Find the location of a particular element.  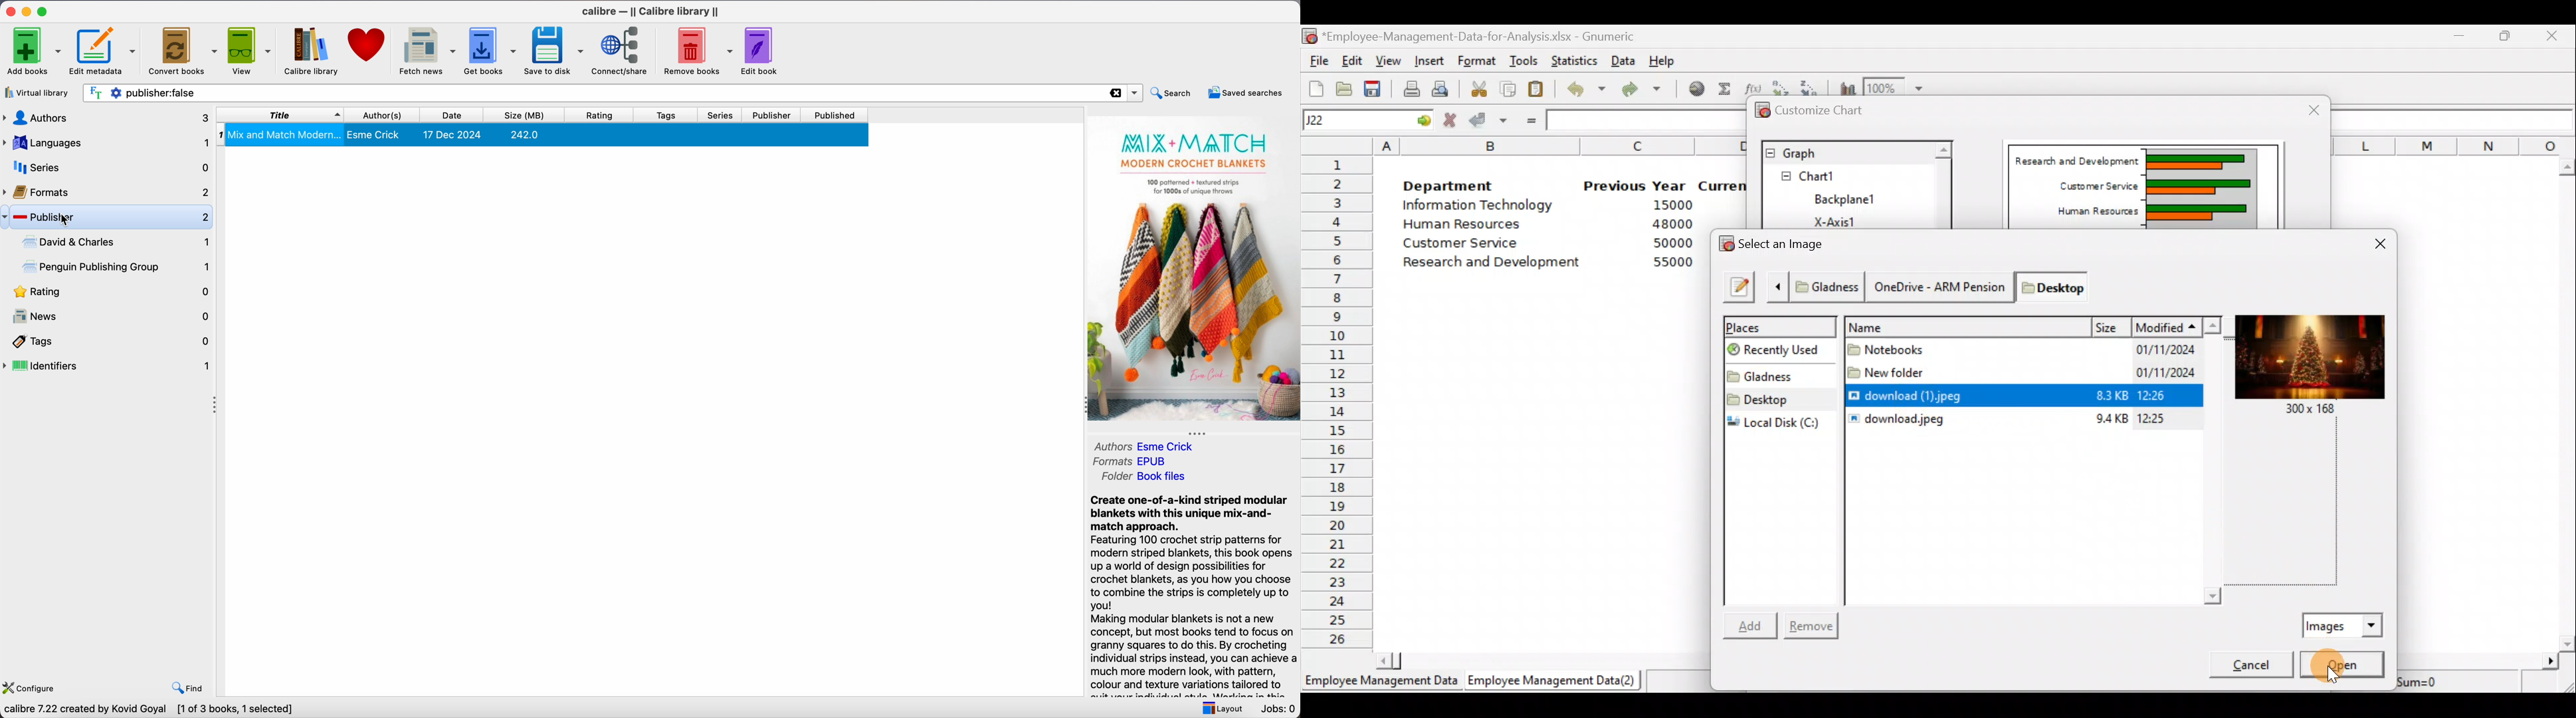

book cover preview is located at coordinates (1194, 270).